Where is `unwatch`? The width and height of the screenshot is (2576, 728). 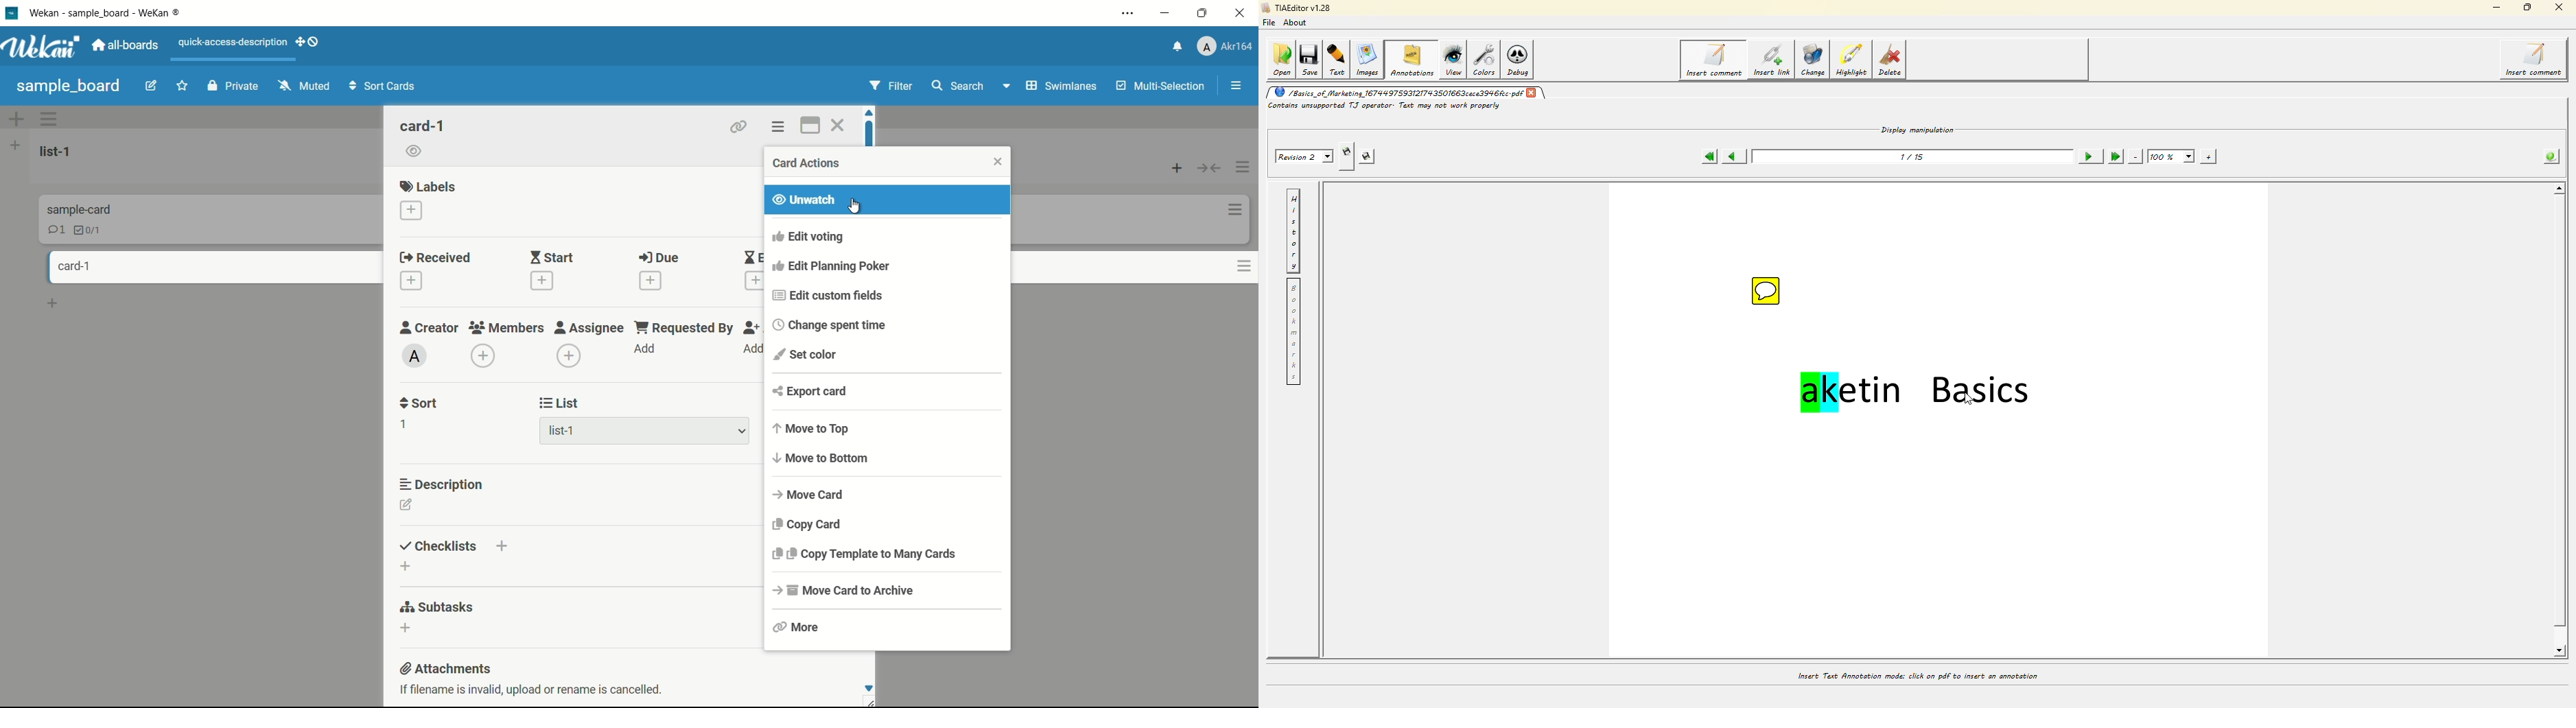
unwatch is located at coordinates (804, 200).